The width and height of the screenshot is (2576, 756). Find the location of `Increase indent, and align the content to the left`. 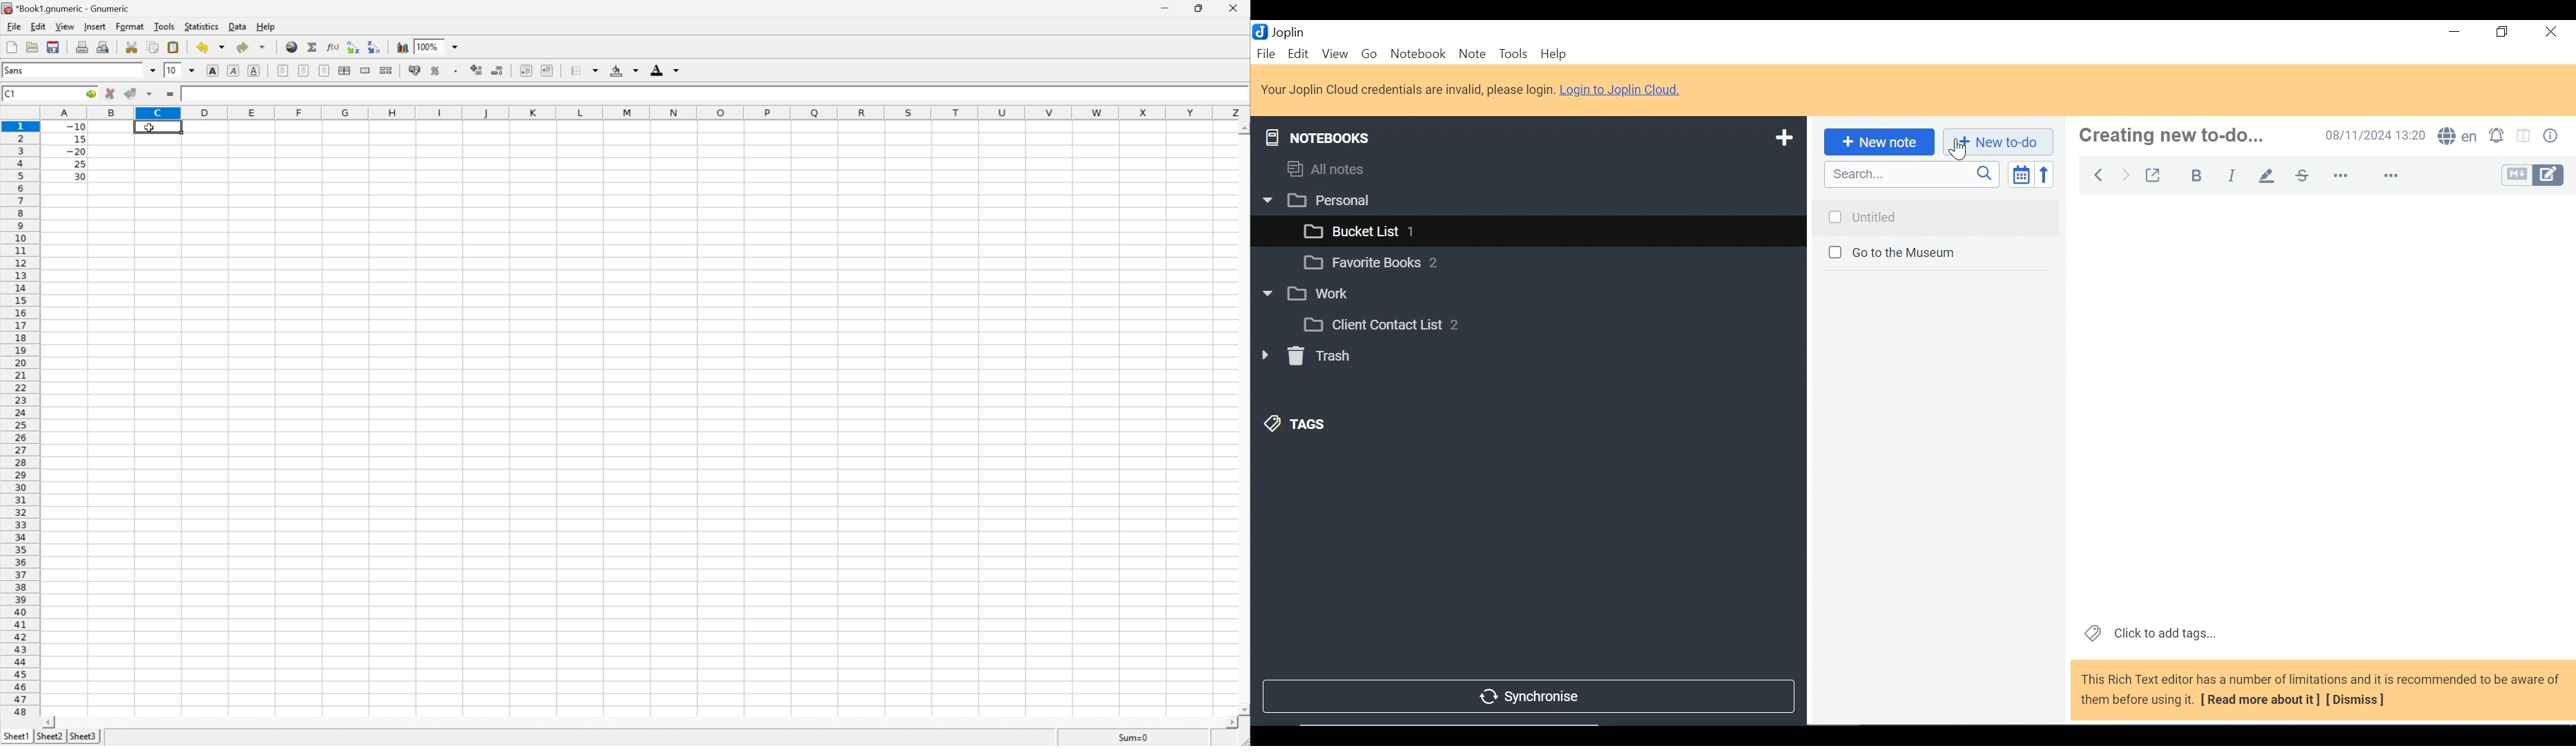

Increase indent, and align the content to the left is located at coordinates (546, 70).